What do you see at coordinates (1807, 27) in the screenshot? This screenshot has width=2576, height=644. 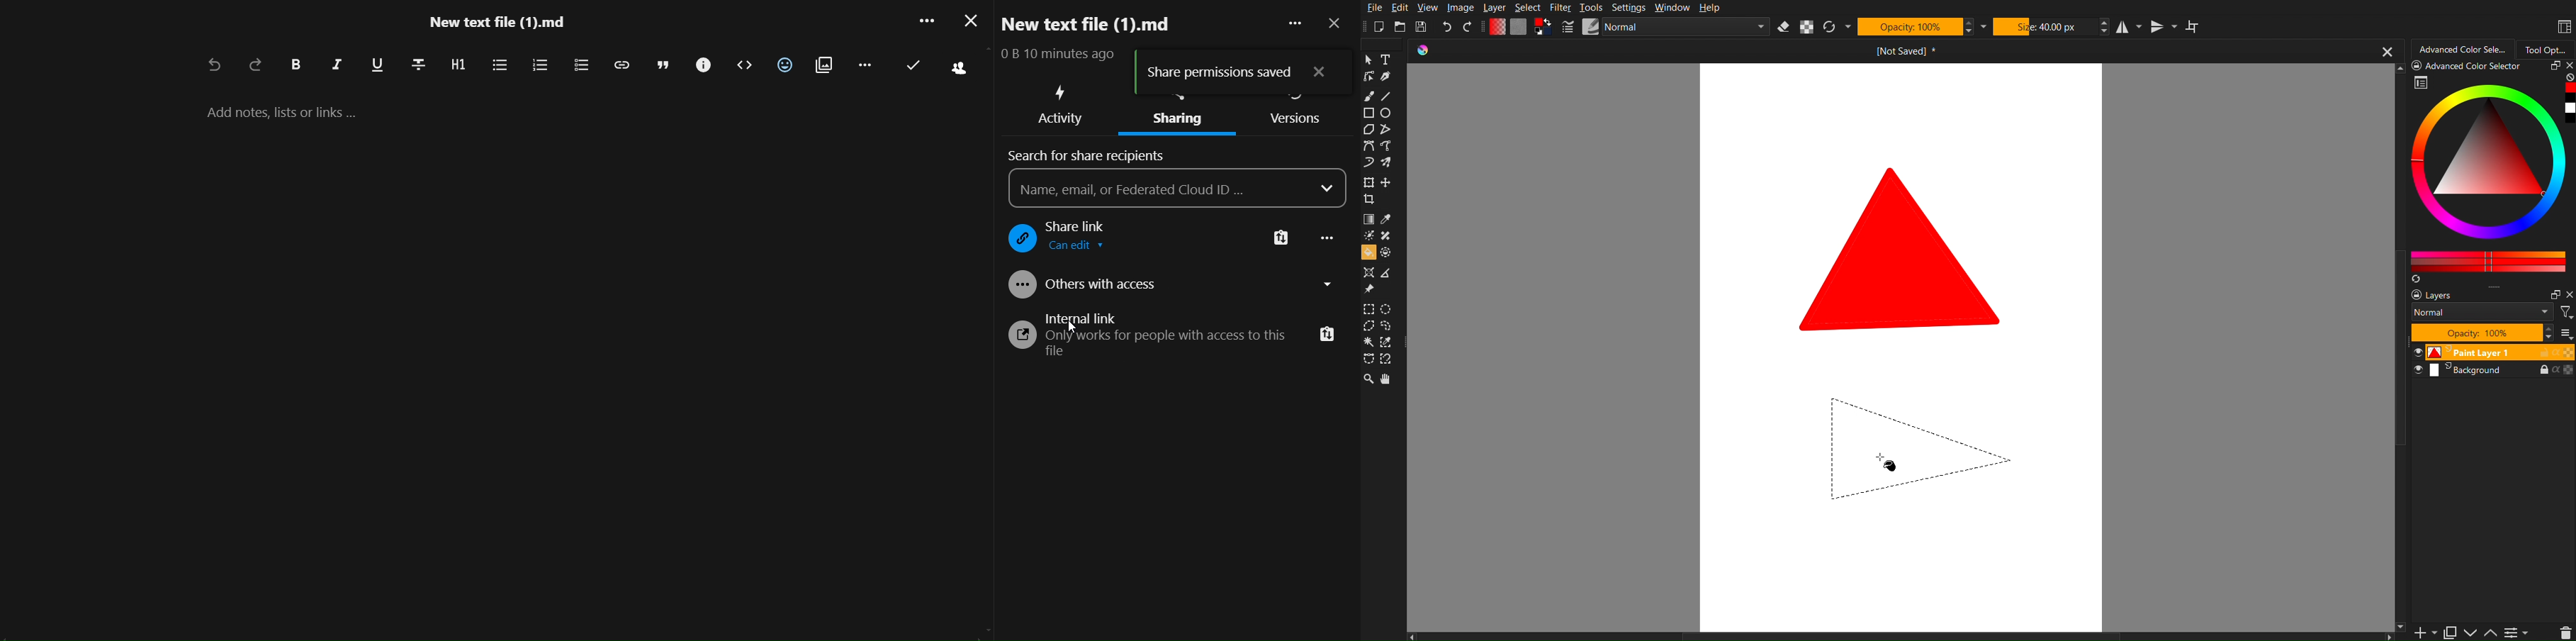 I see `Alpha` at bounding box center [1807, 27].